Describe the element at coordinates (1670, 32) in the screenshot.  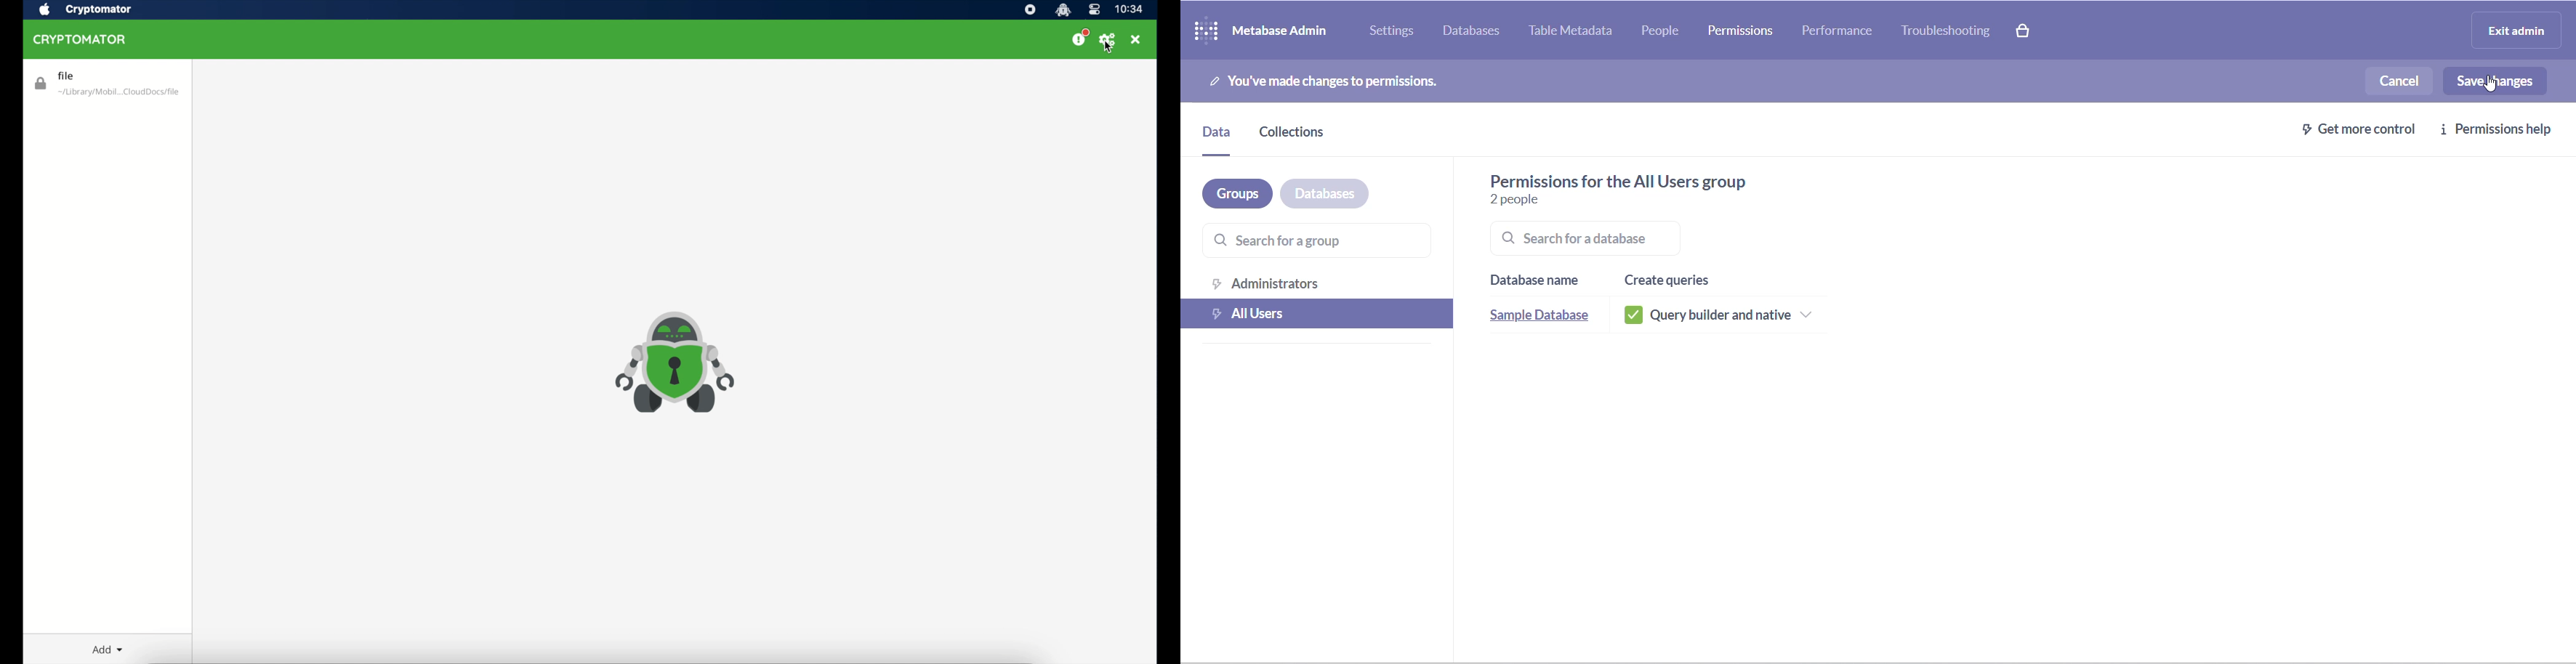
I see `people` at that location.